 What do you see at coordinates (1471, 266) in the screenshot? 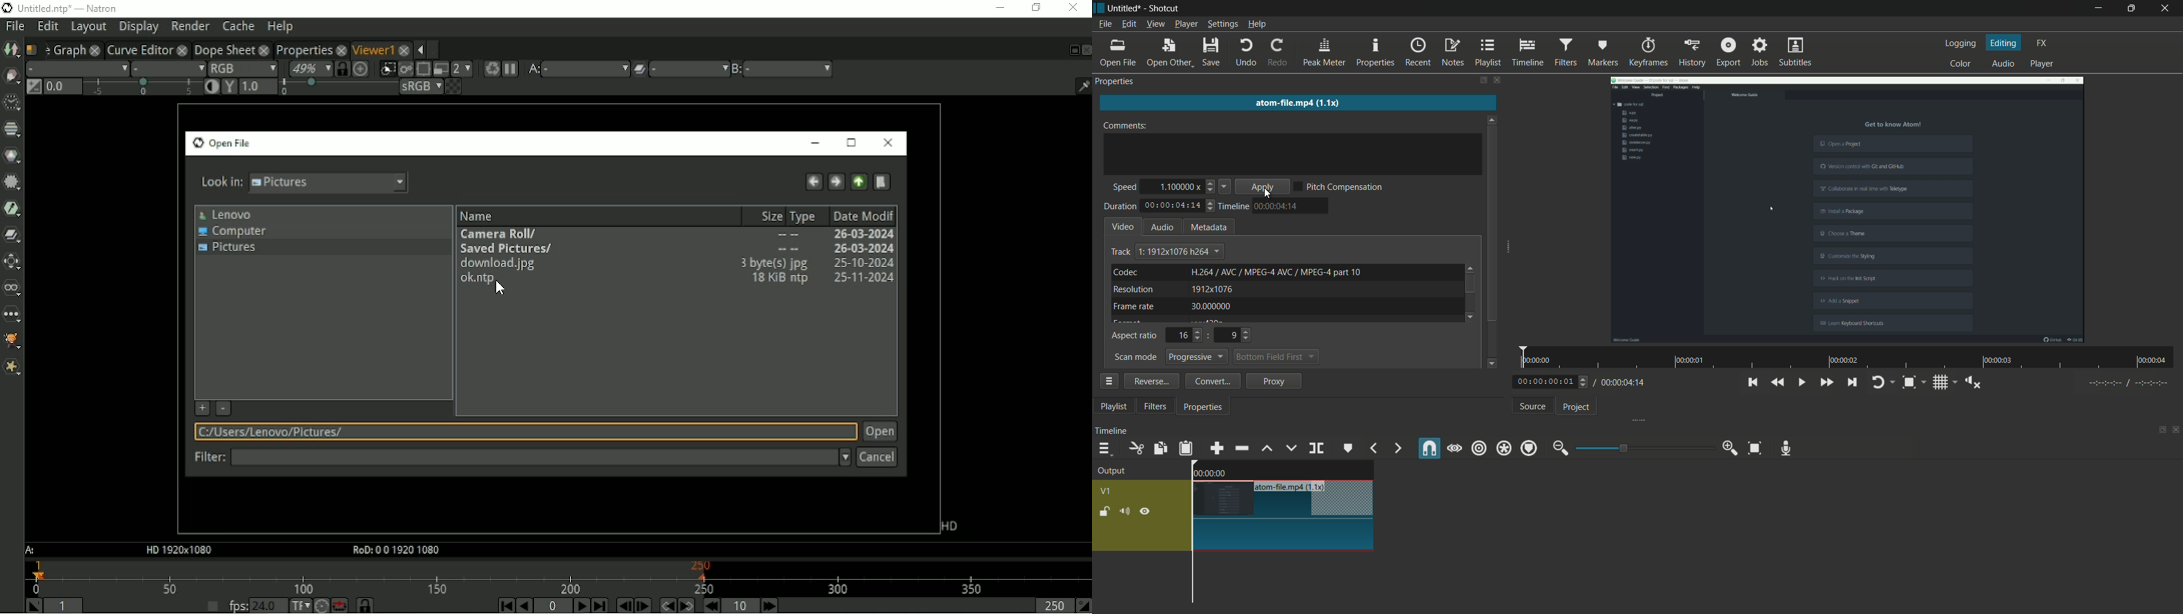
I see `go up` at bounding box center [1471, 266].